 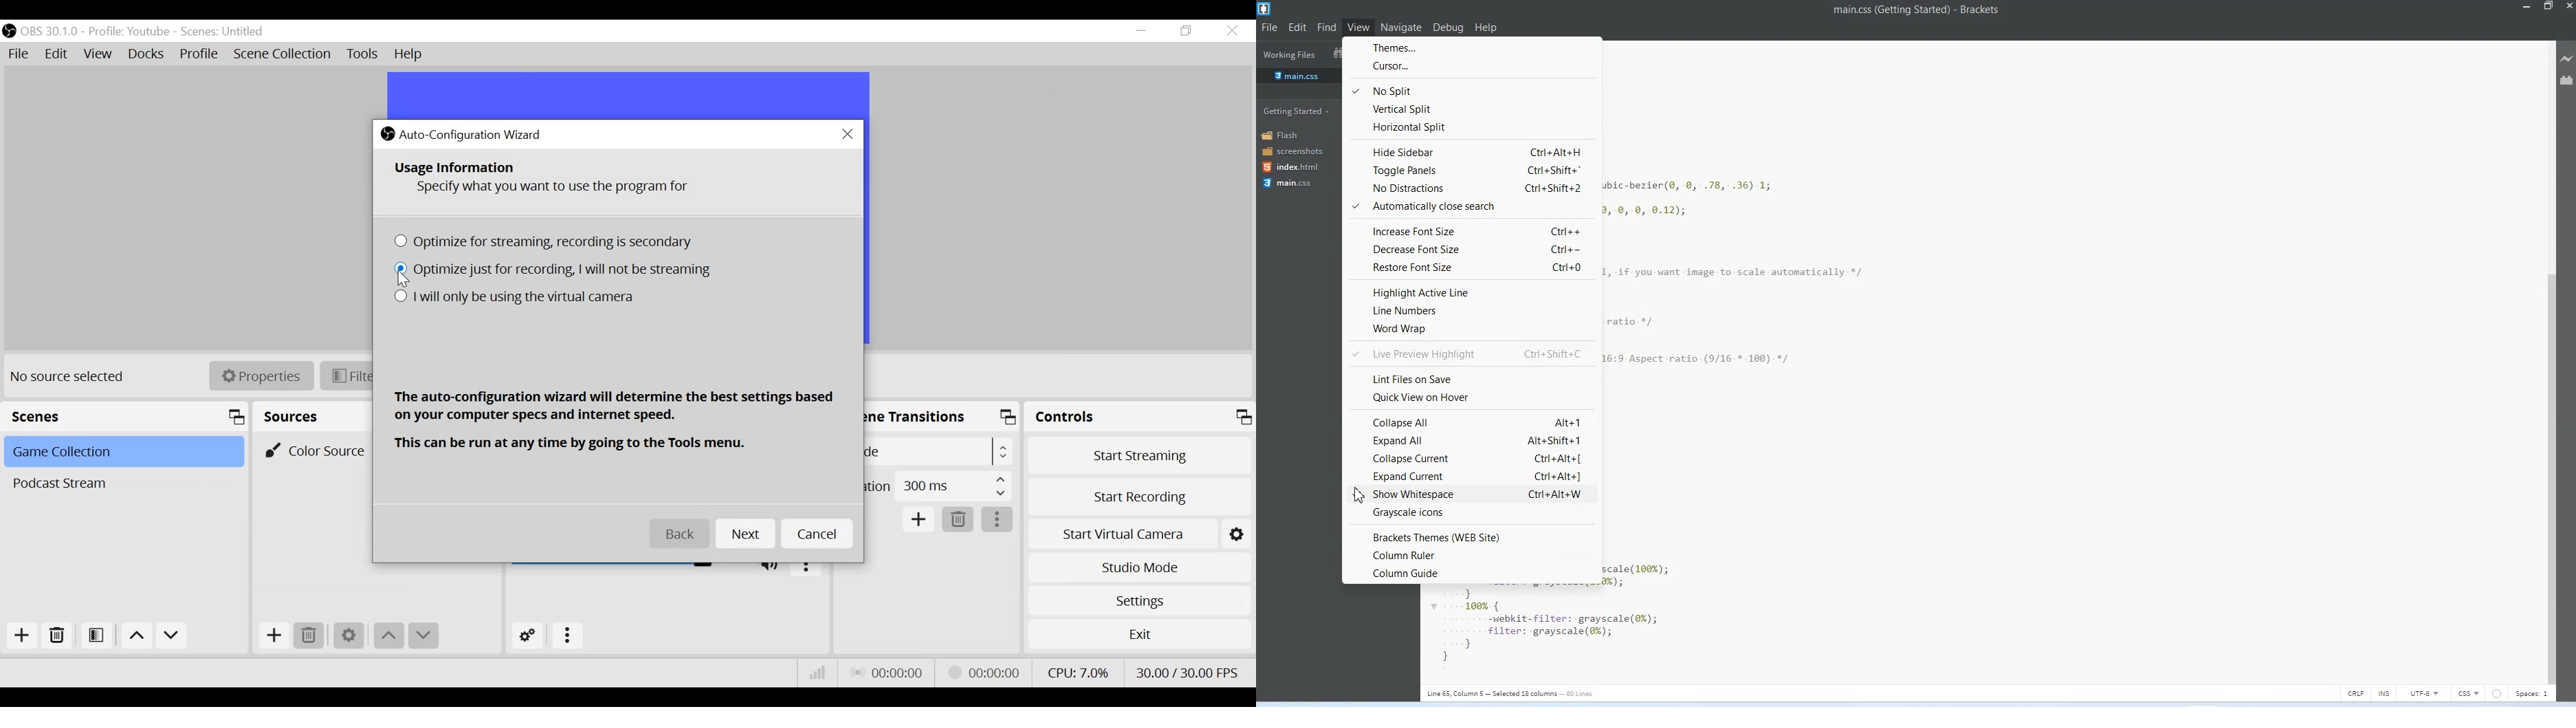 What do you see at coordinates (1471, 188) in the screenshot?
I see `No distractions` at bounding box center [1471, 188].